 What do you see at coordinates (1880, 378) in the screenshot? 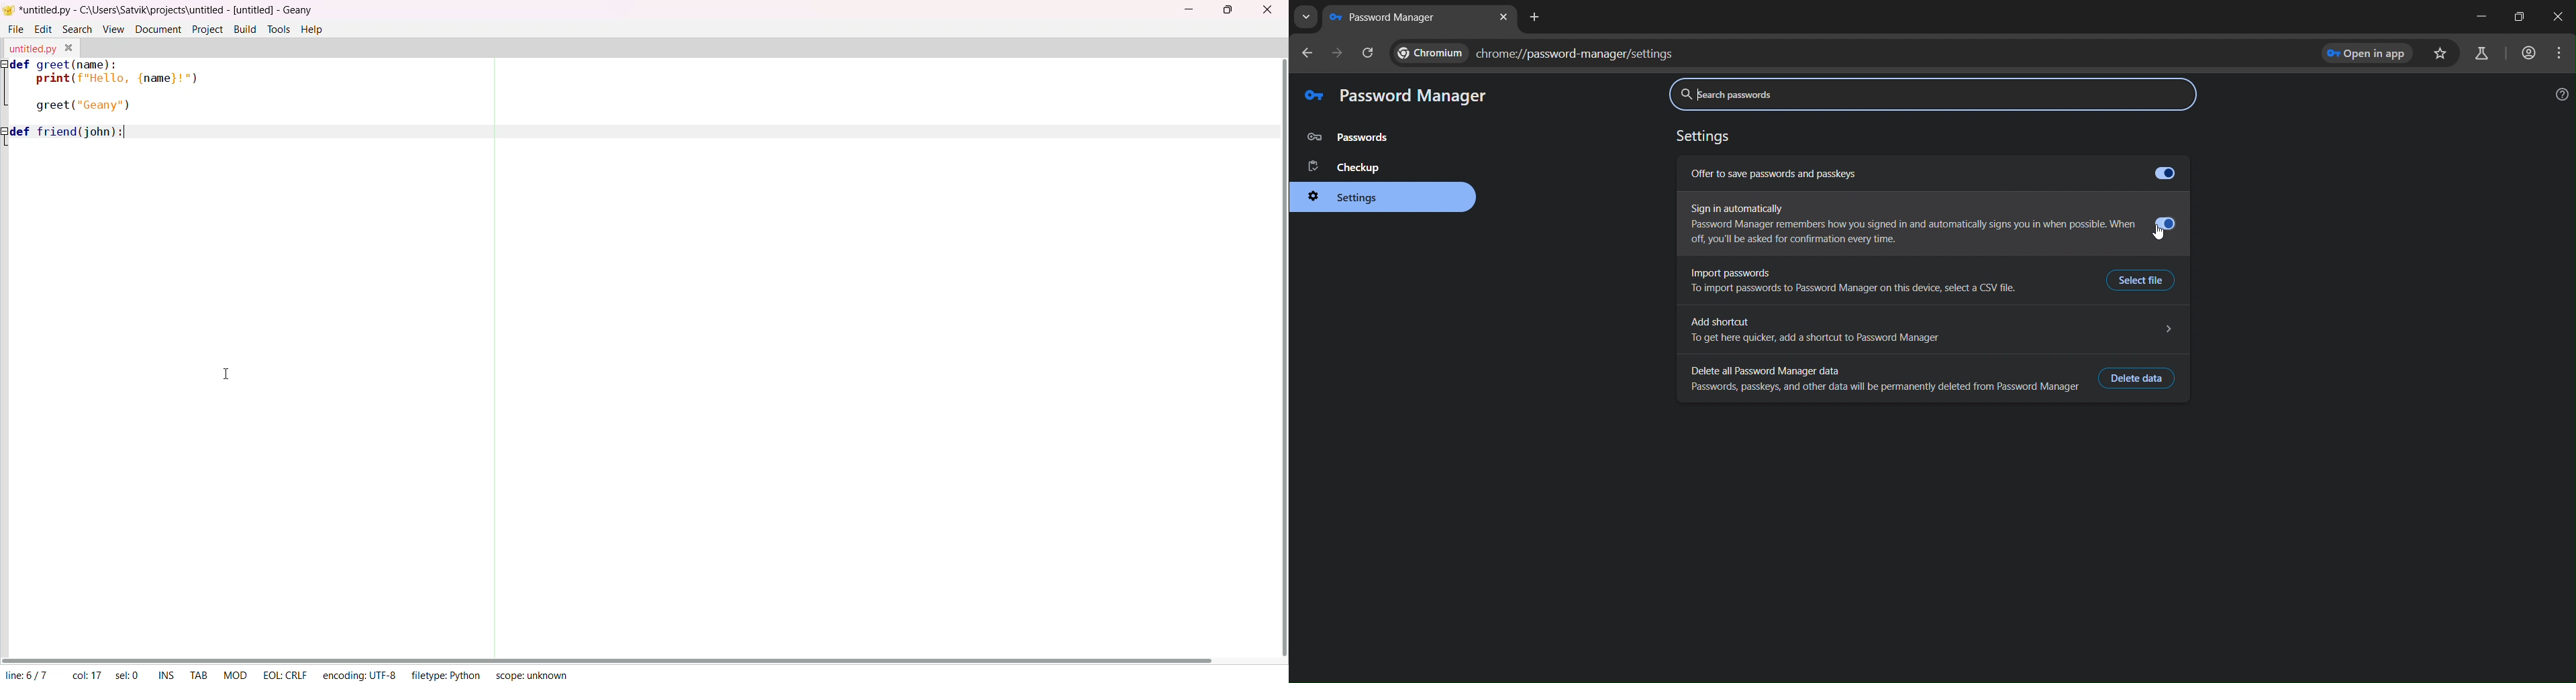
I see `Delete all Password Manager data
Passwords, passkeys, and other data will be permanently deleted from Password Manager` at bounding box center [1880, 378].